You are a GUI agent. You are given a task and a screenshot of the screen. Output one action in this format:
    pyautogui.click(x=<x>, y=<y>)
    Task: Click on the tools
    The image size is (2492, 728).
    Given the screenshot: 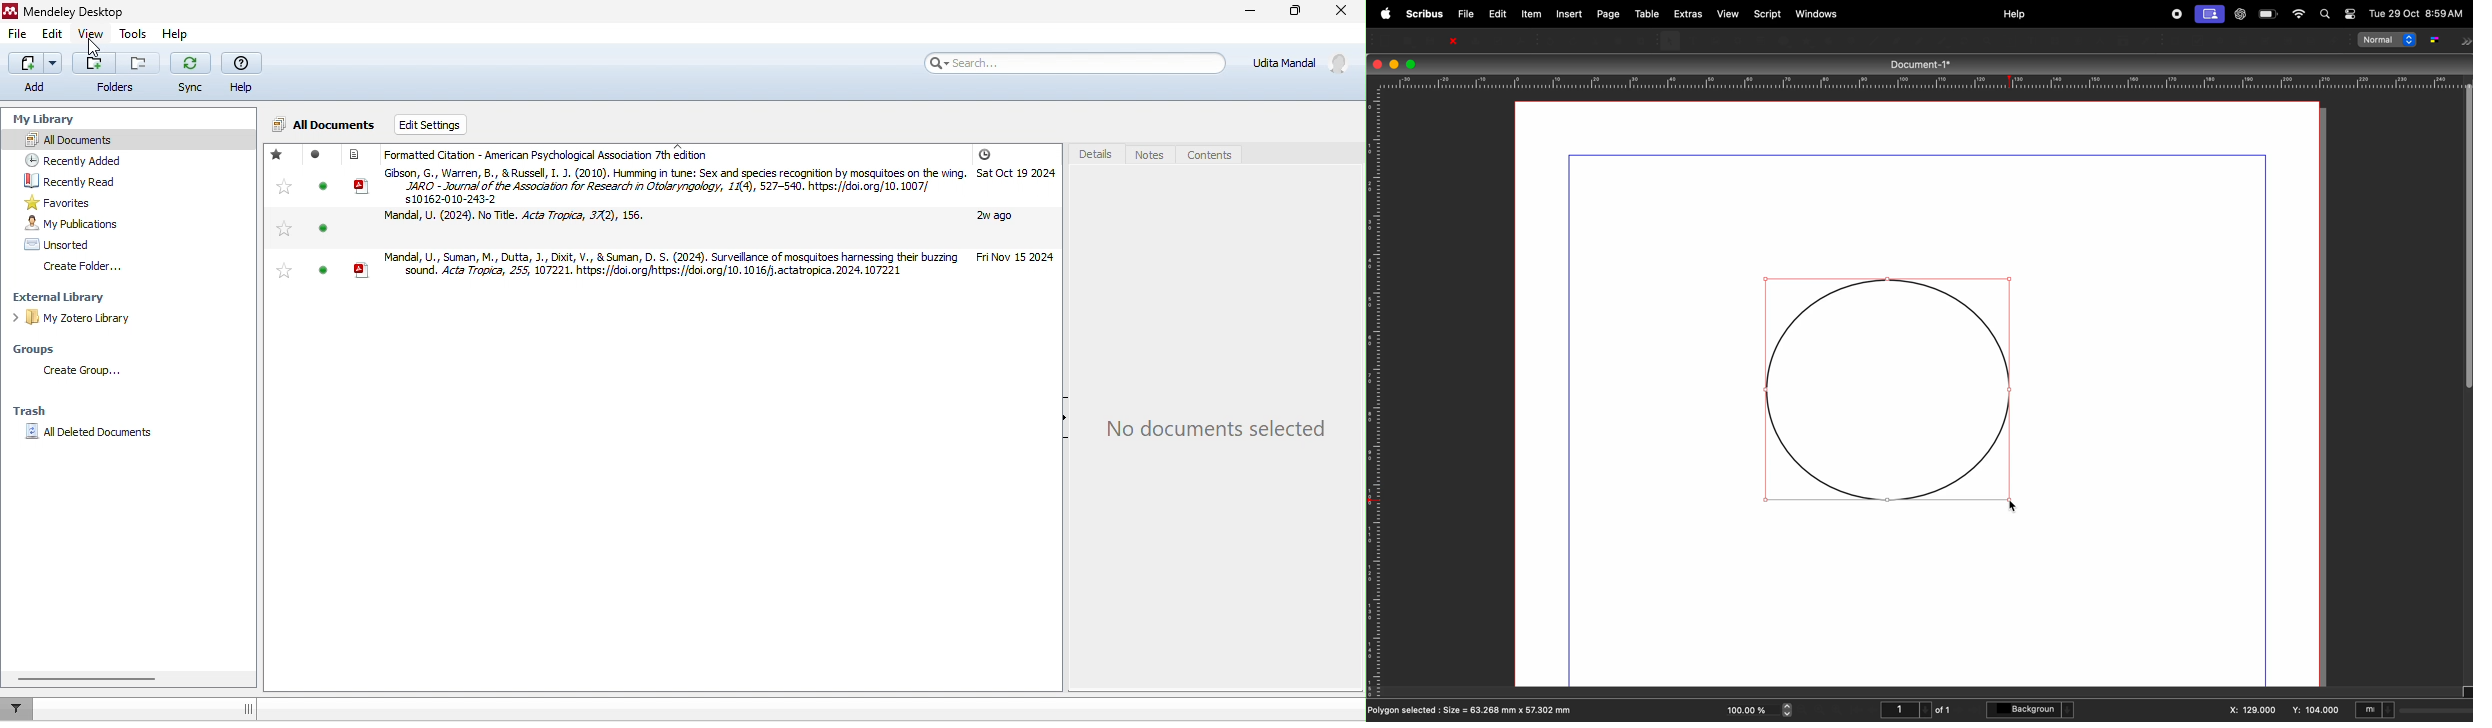 What is the action you would take?
    pyautogui.click(x=134, y=36)
    